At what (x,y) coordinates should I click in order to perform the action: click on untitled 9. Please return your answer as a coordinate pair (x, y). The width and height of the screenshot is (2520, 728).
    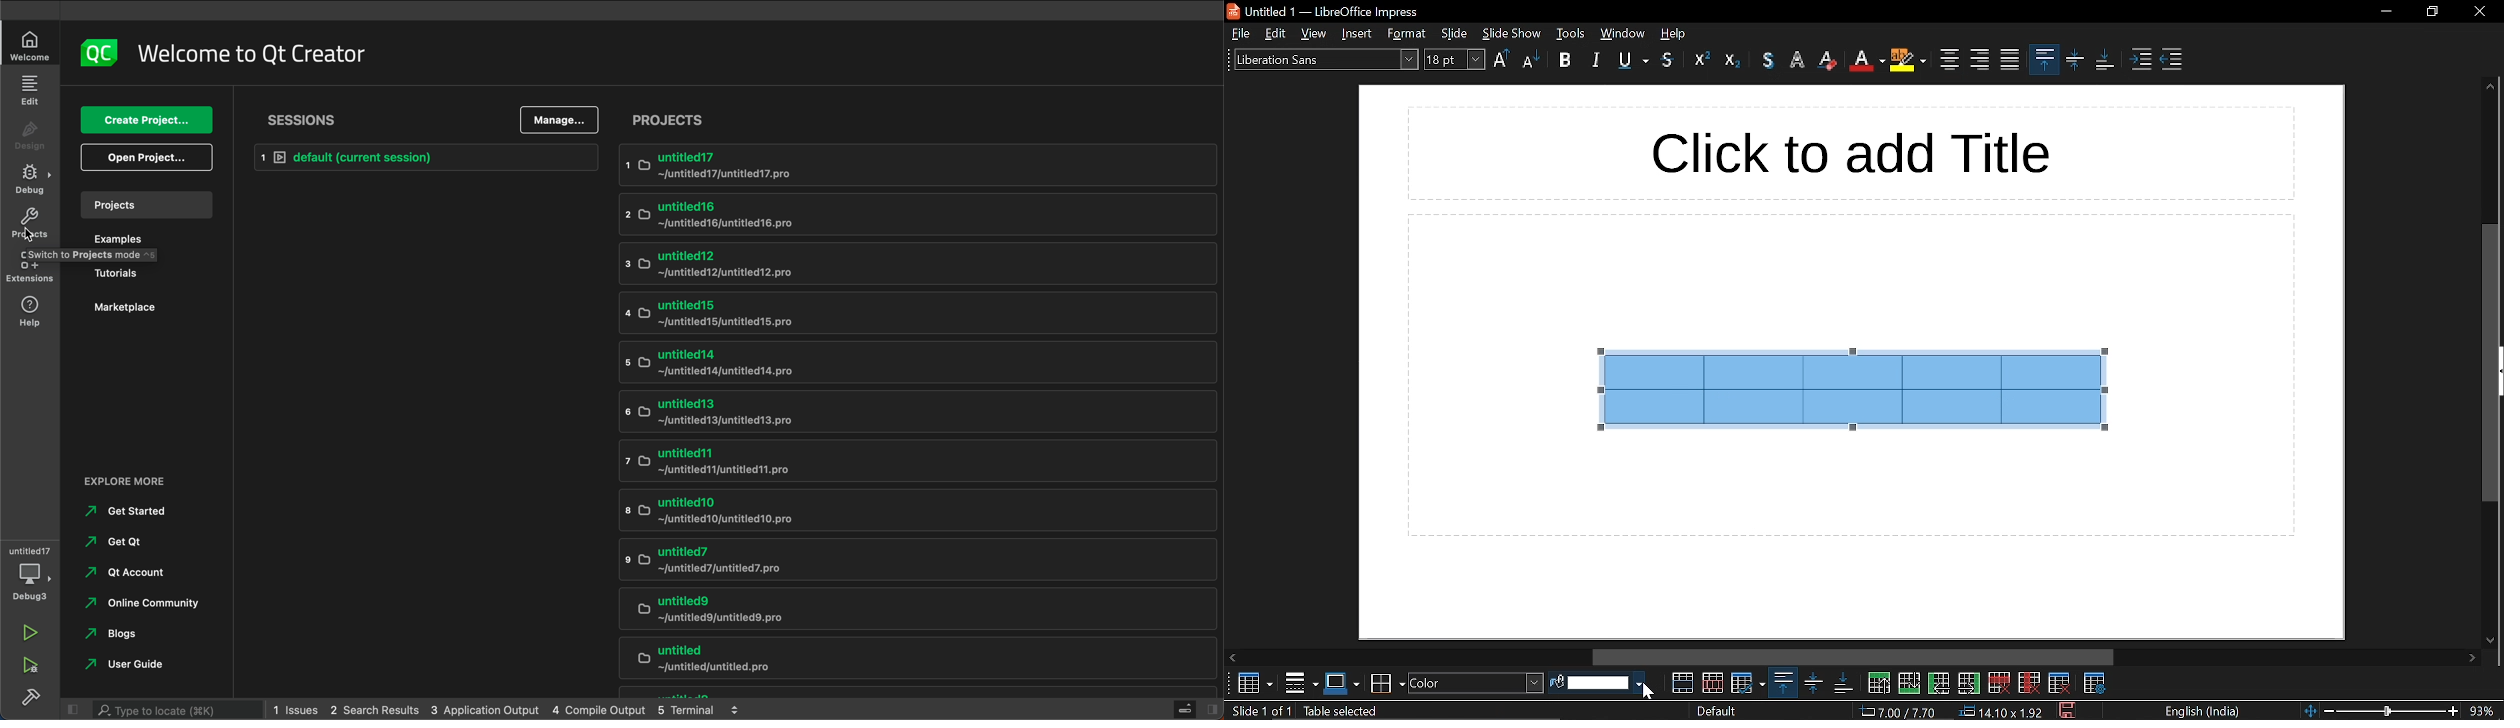
    Looking at the image, I should click on (910, 607).